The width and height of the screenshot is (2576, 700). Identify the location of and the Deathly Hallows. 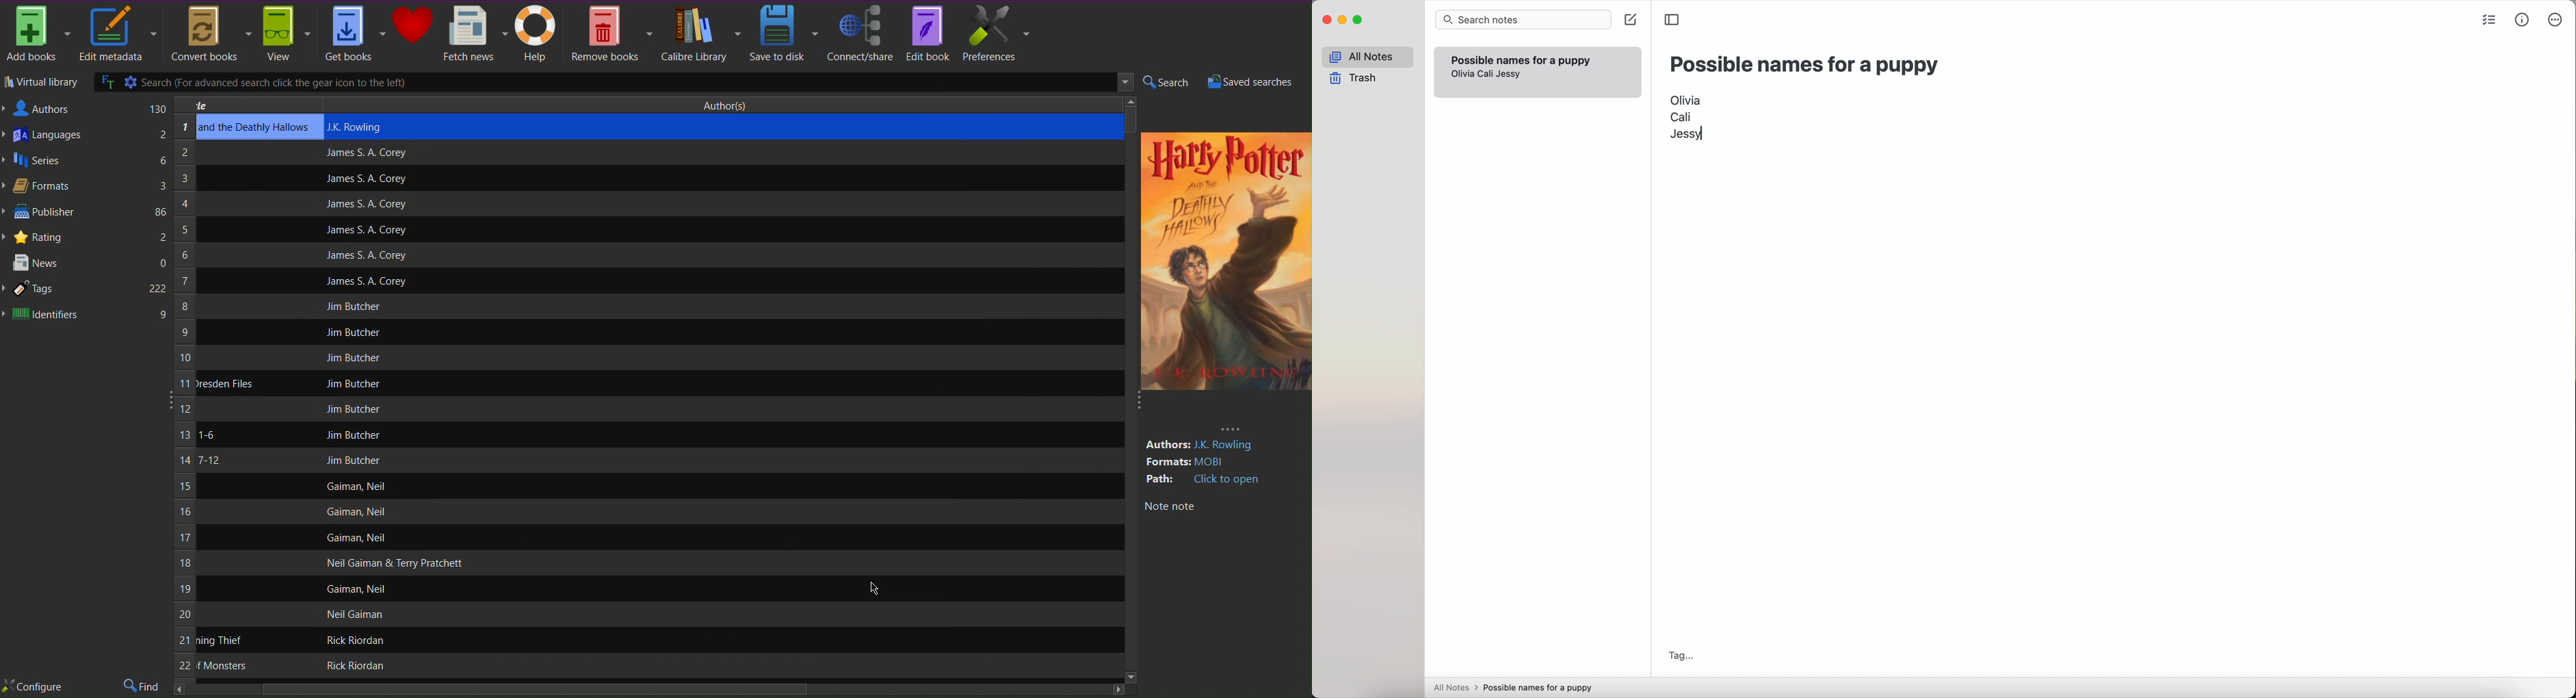
(255, 127).